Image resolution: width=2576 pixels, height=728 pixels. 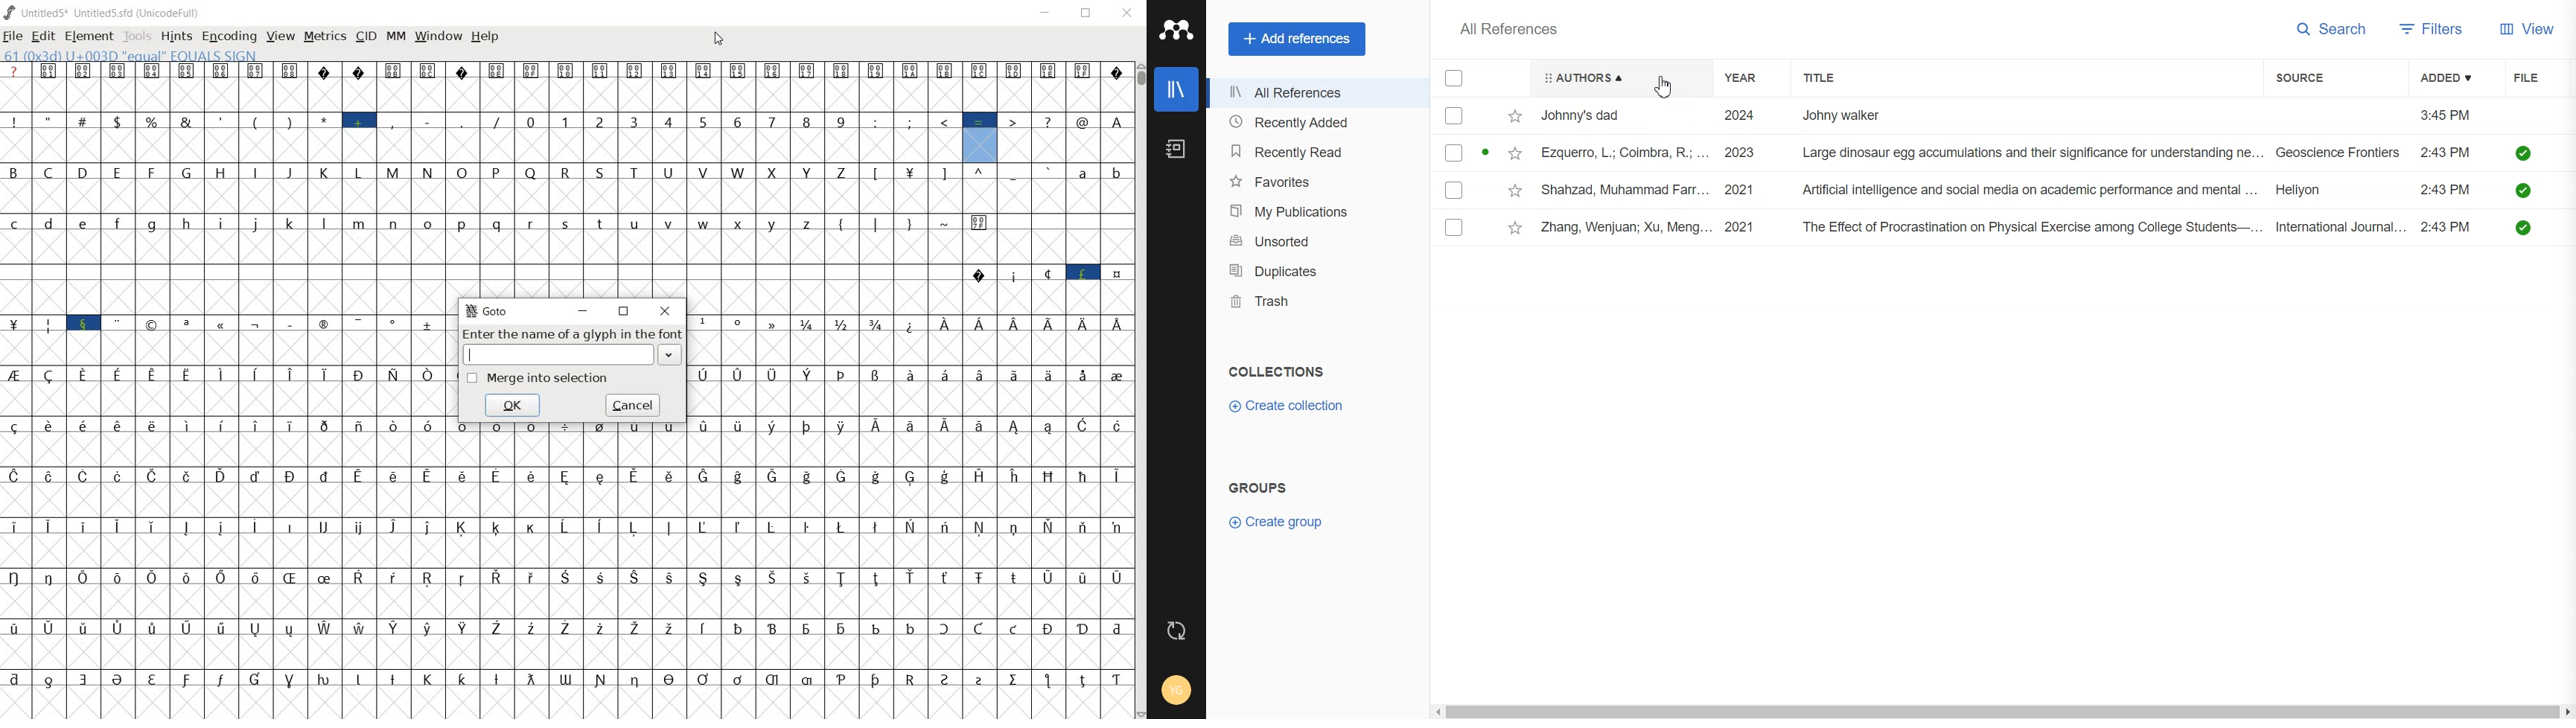 I want to click on File, so click(x=2540, y=77).